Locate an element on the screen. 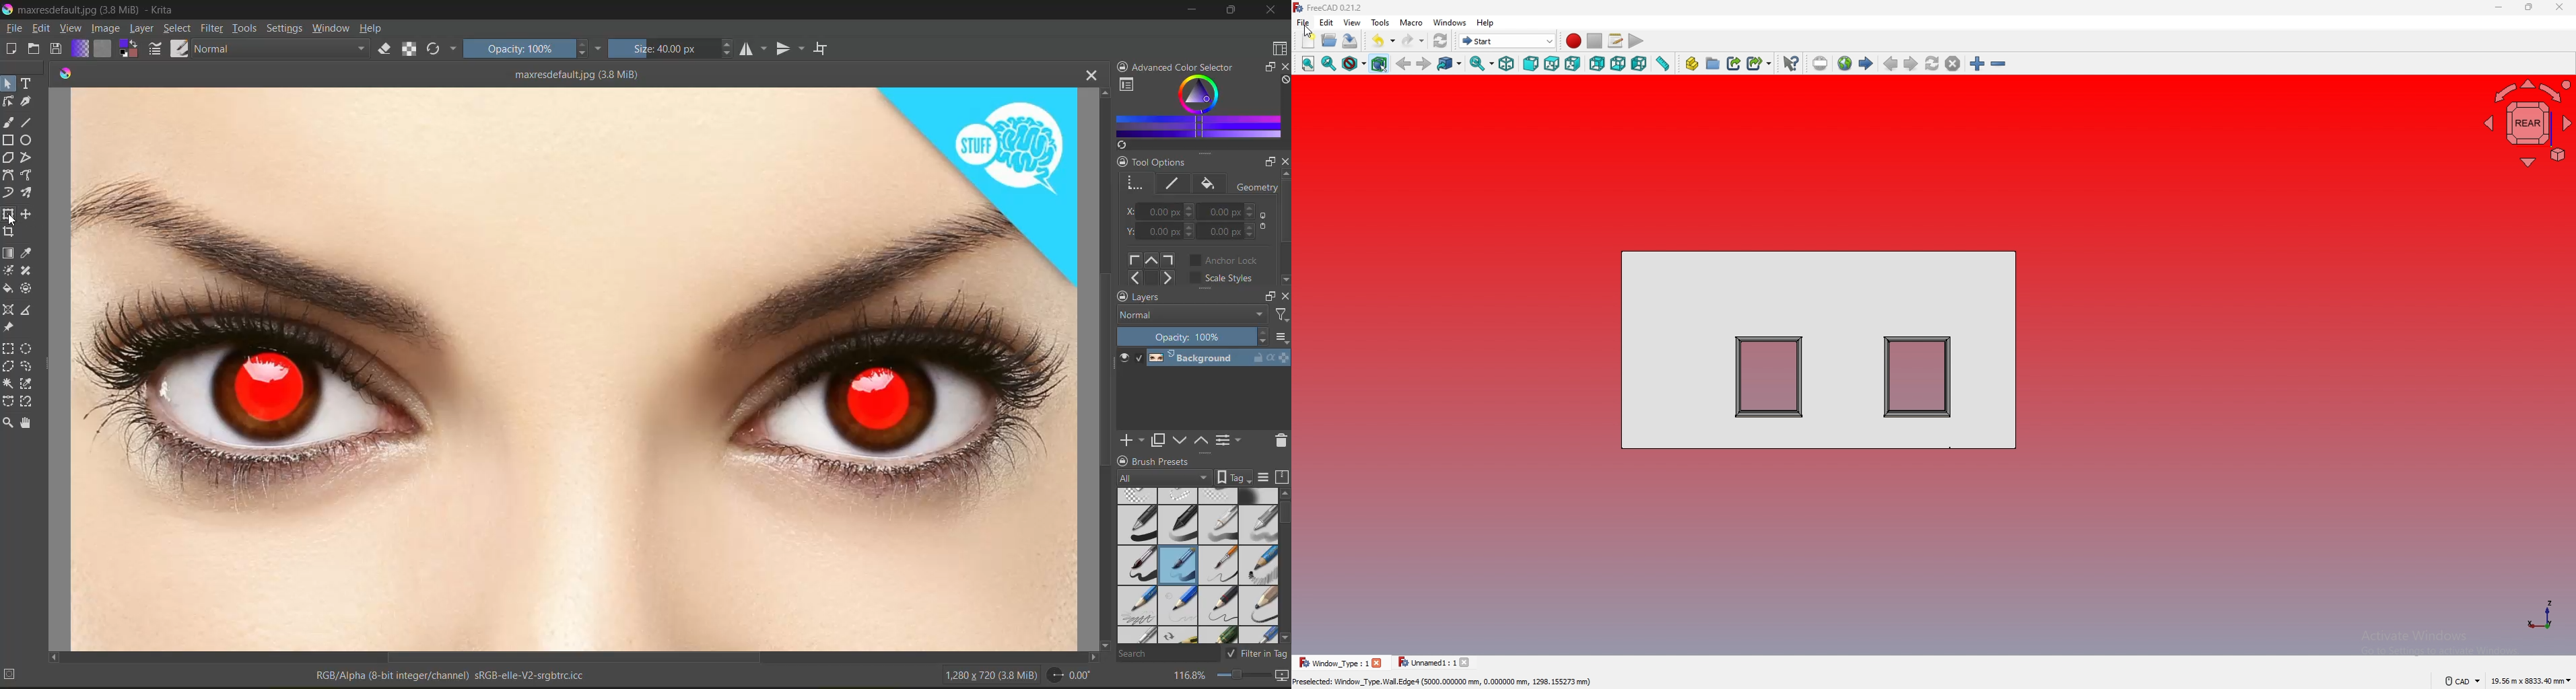 The height and width of the screenshot is (700, 2576). edit is located at coordinates (41, 28).